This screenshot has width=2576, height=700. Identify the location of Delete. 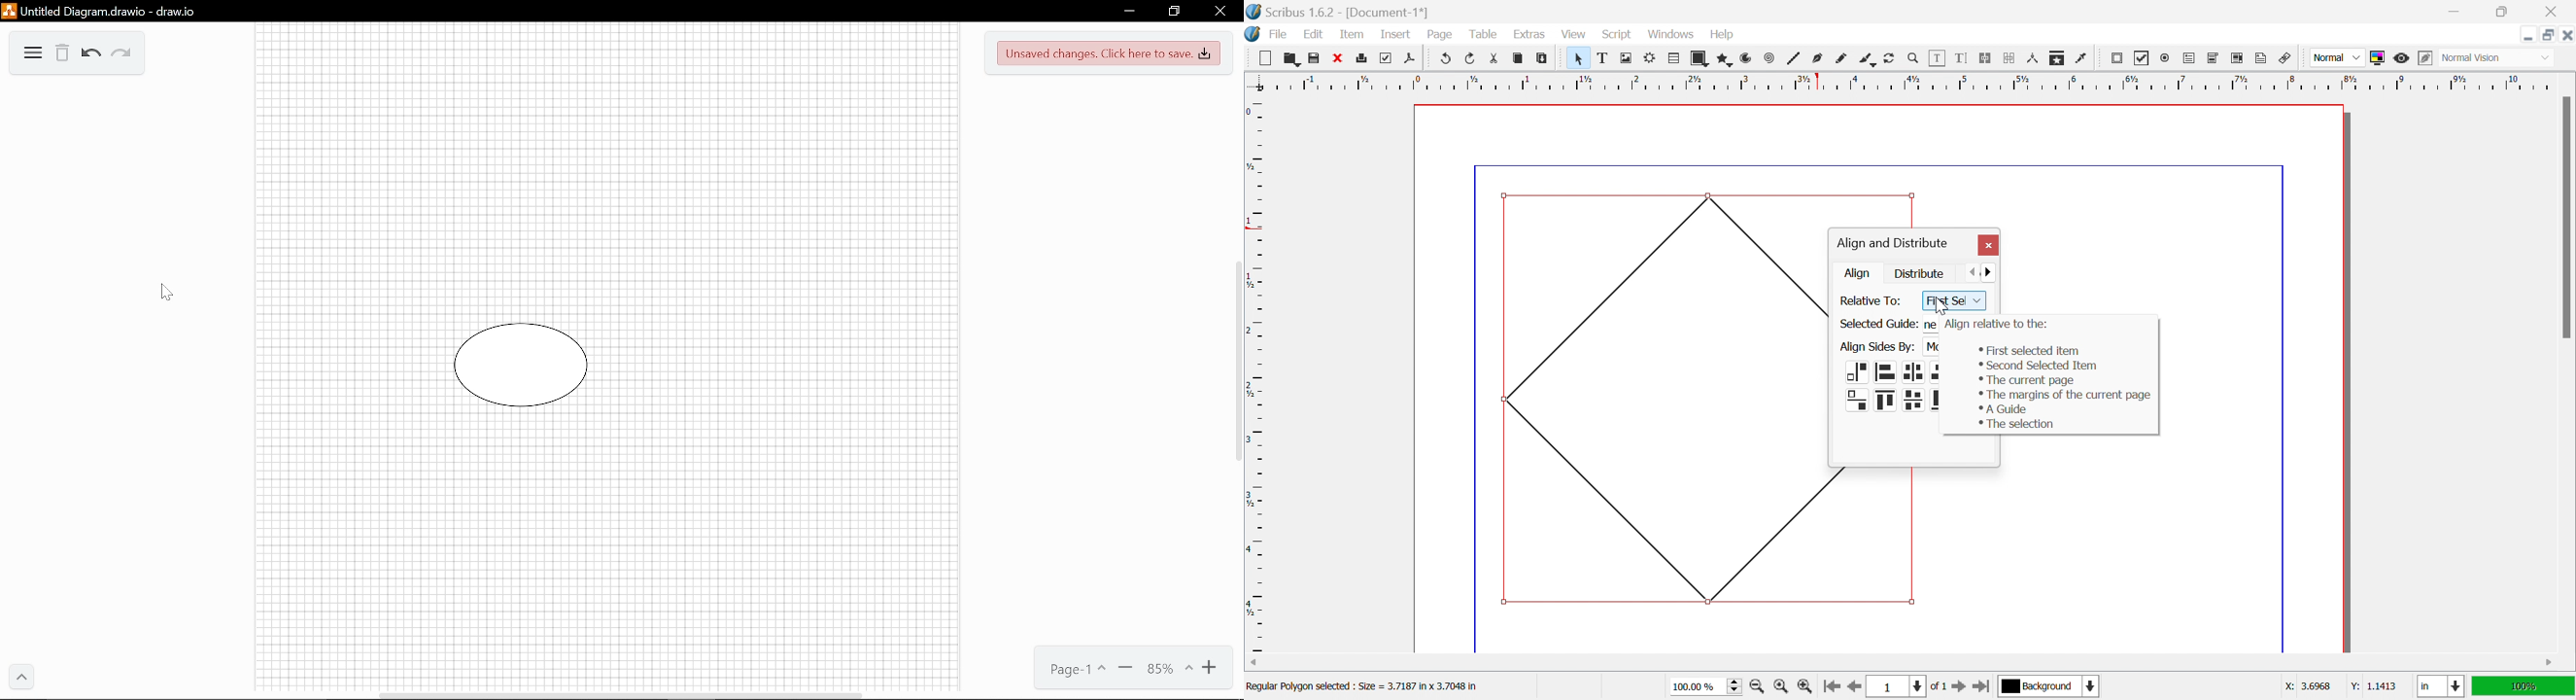
(62, 55).